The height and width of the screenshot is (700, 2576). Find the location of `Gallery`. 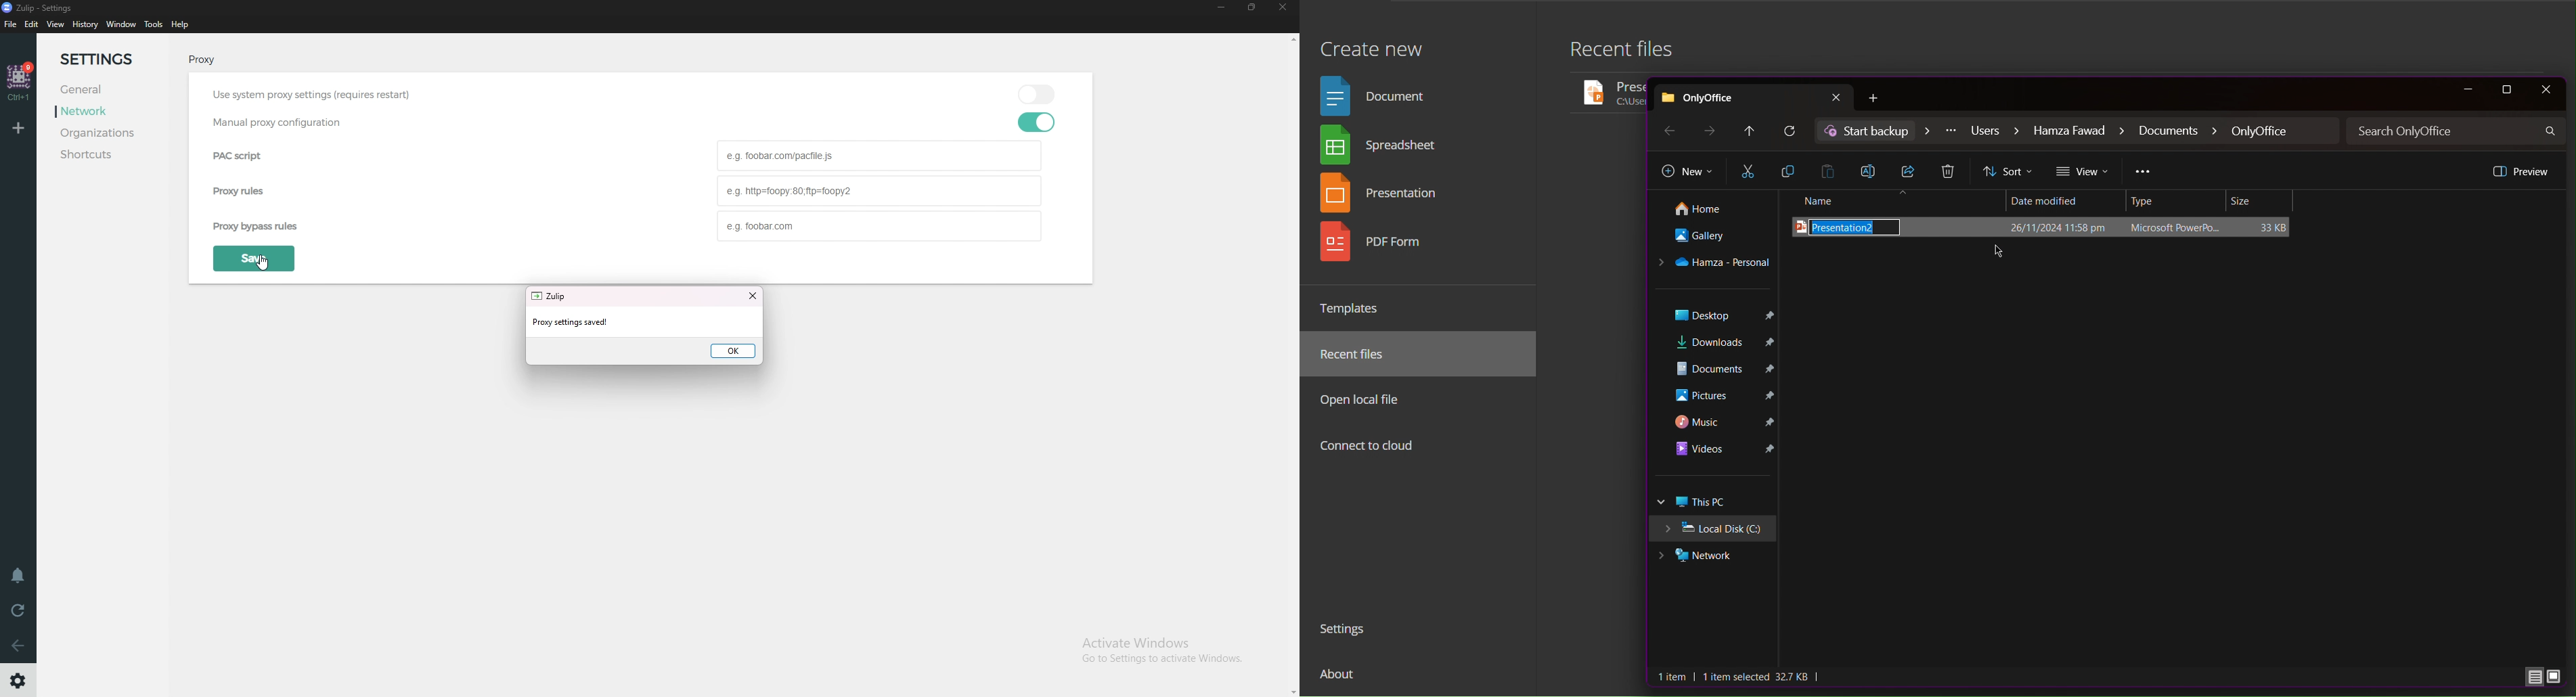

Gallery is located at coordinates (1711, 239).